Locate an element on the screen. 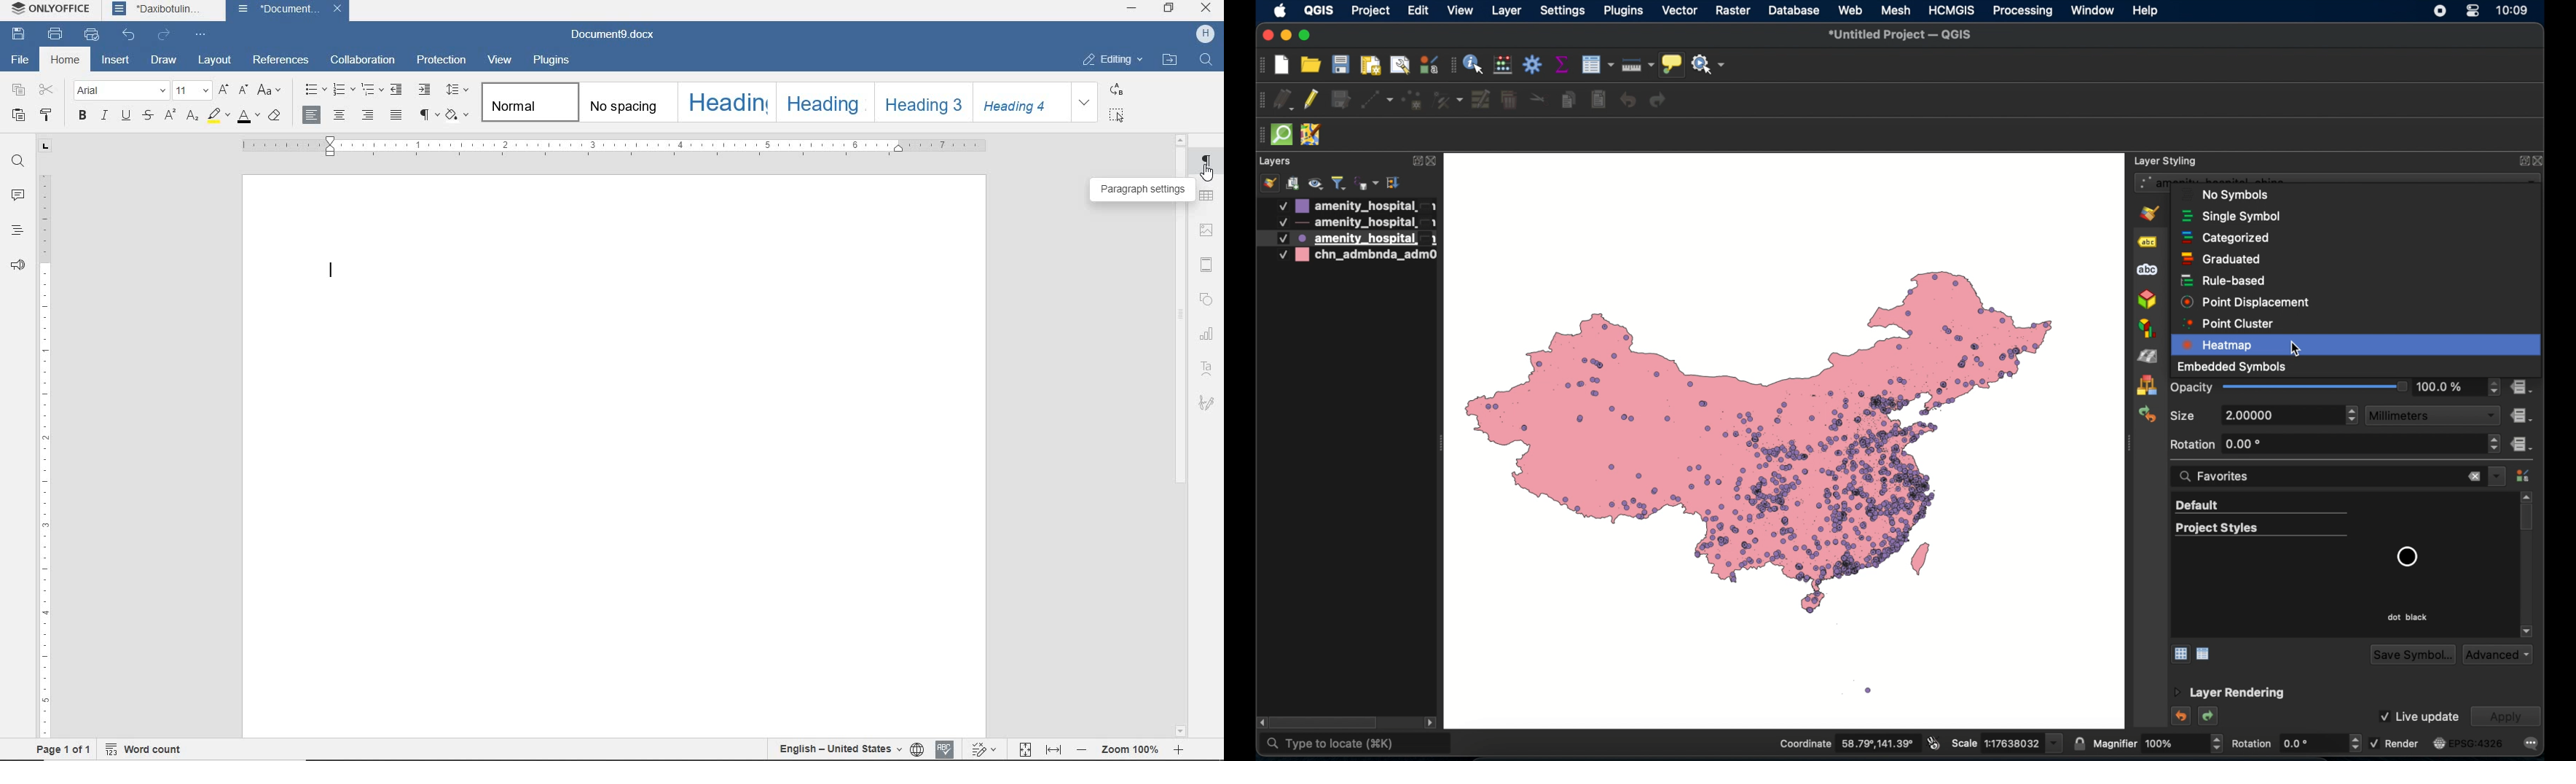 This screenshot has width=2576, height=784. vertex tool is located at coordinates (1449, 100).